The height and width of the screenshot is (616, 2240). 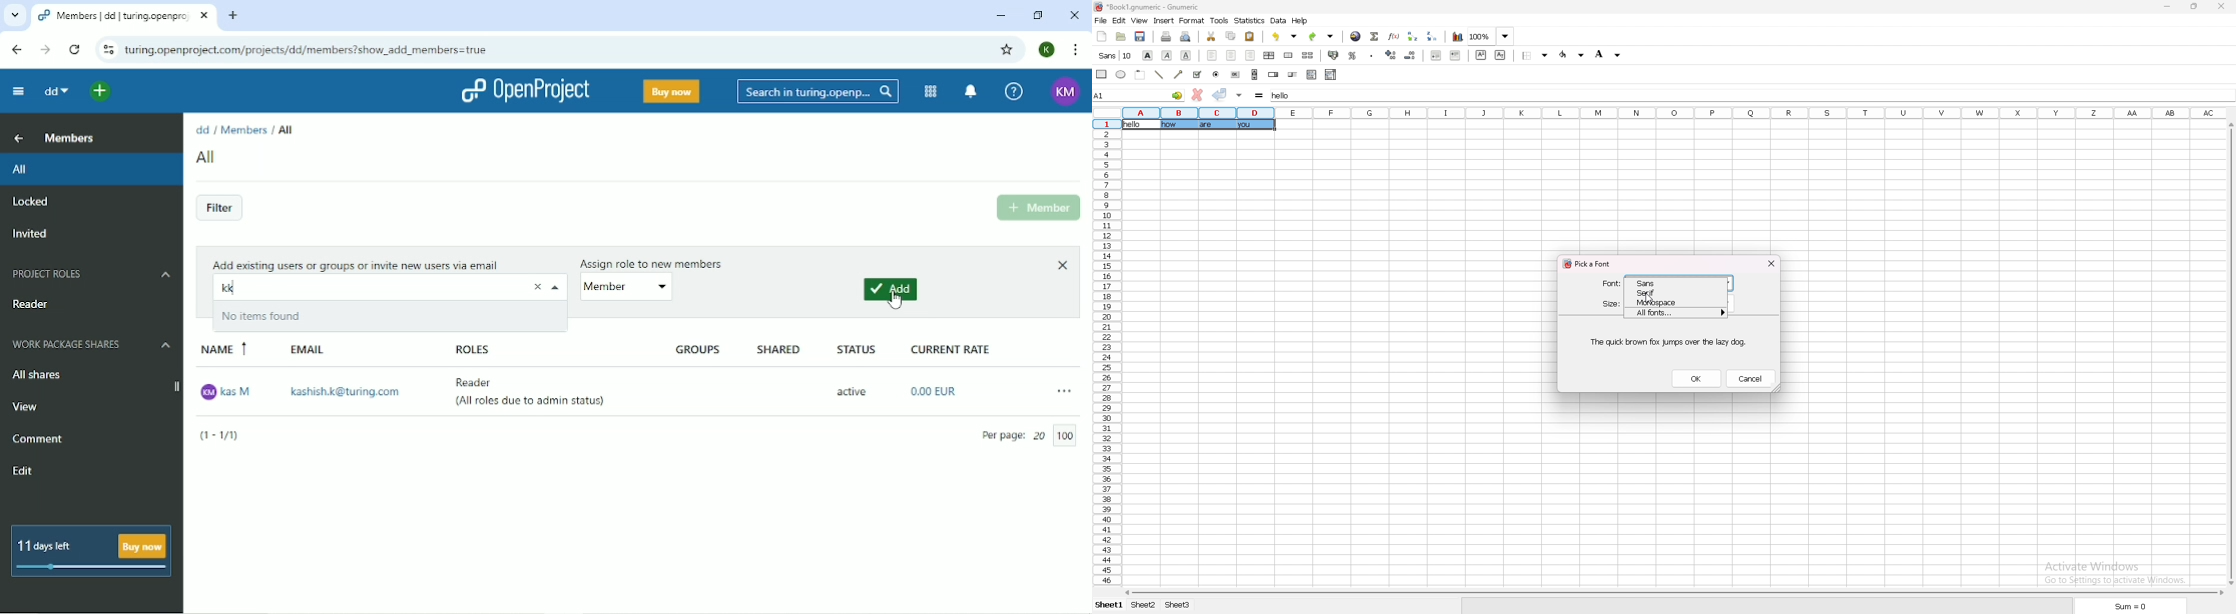 I want to click on font, so click(x=1611, y=283).